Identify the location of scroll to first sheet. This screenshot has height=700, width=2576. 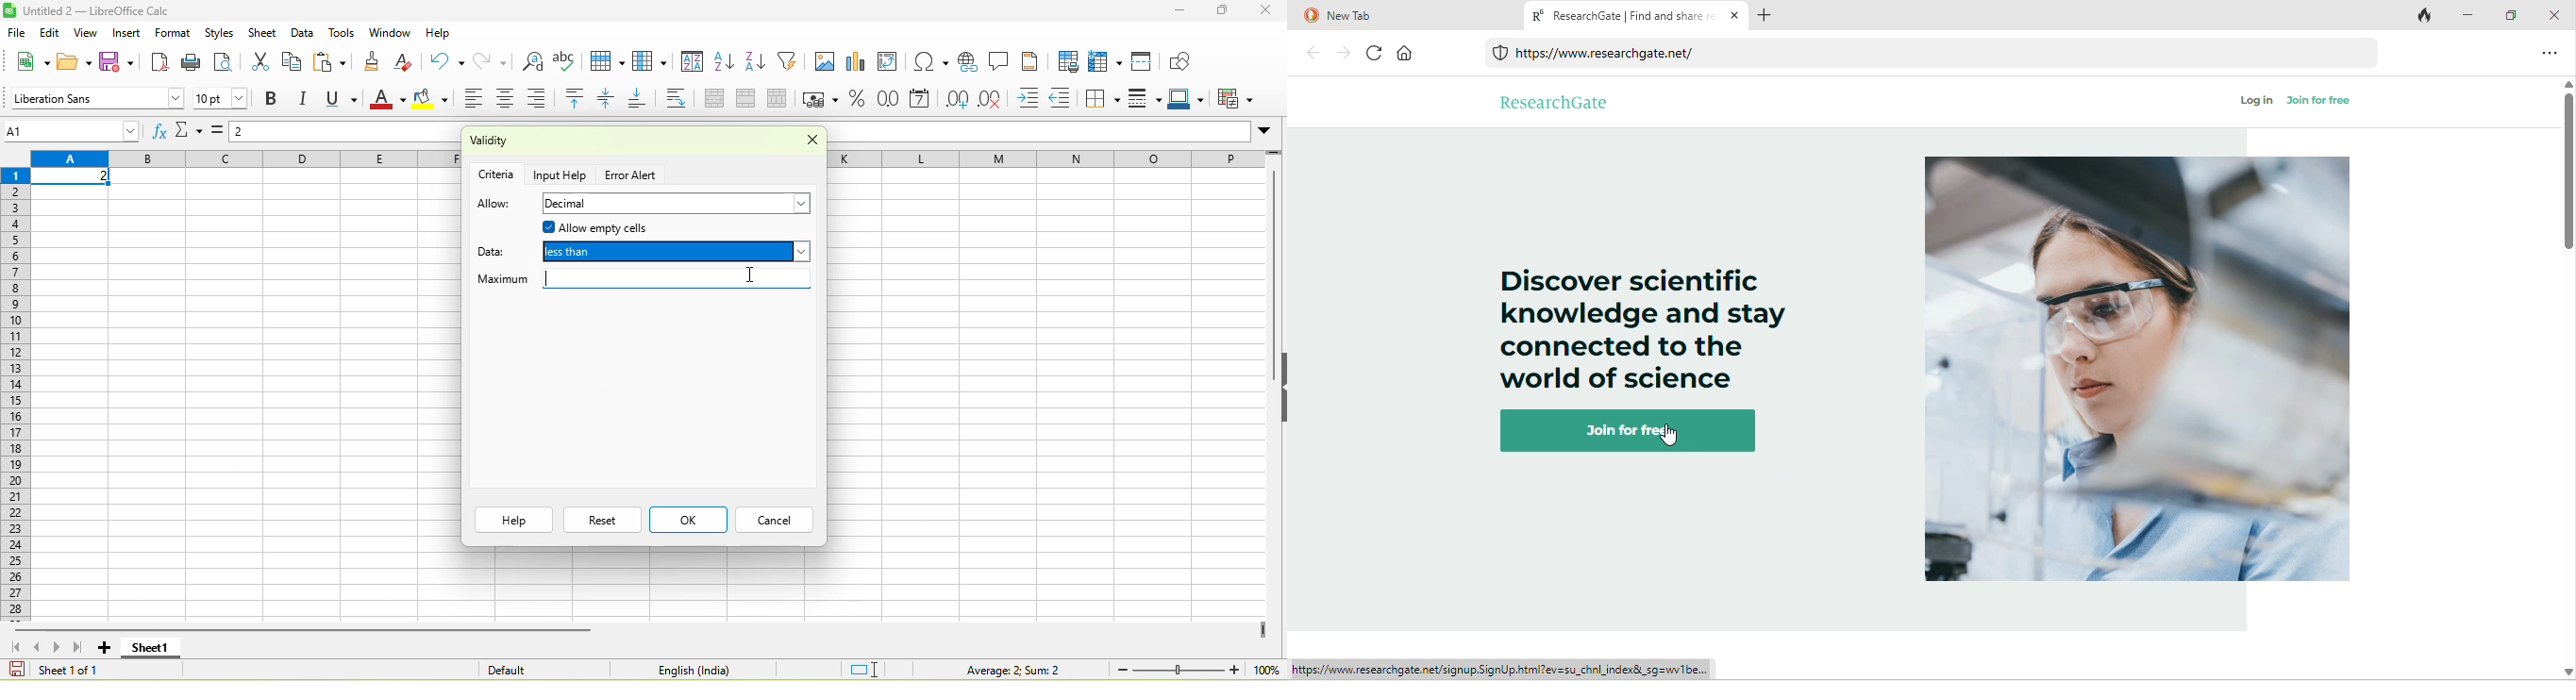
(14, 646).